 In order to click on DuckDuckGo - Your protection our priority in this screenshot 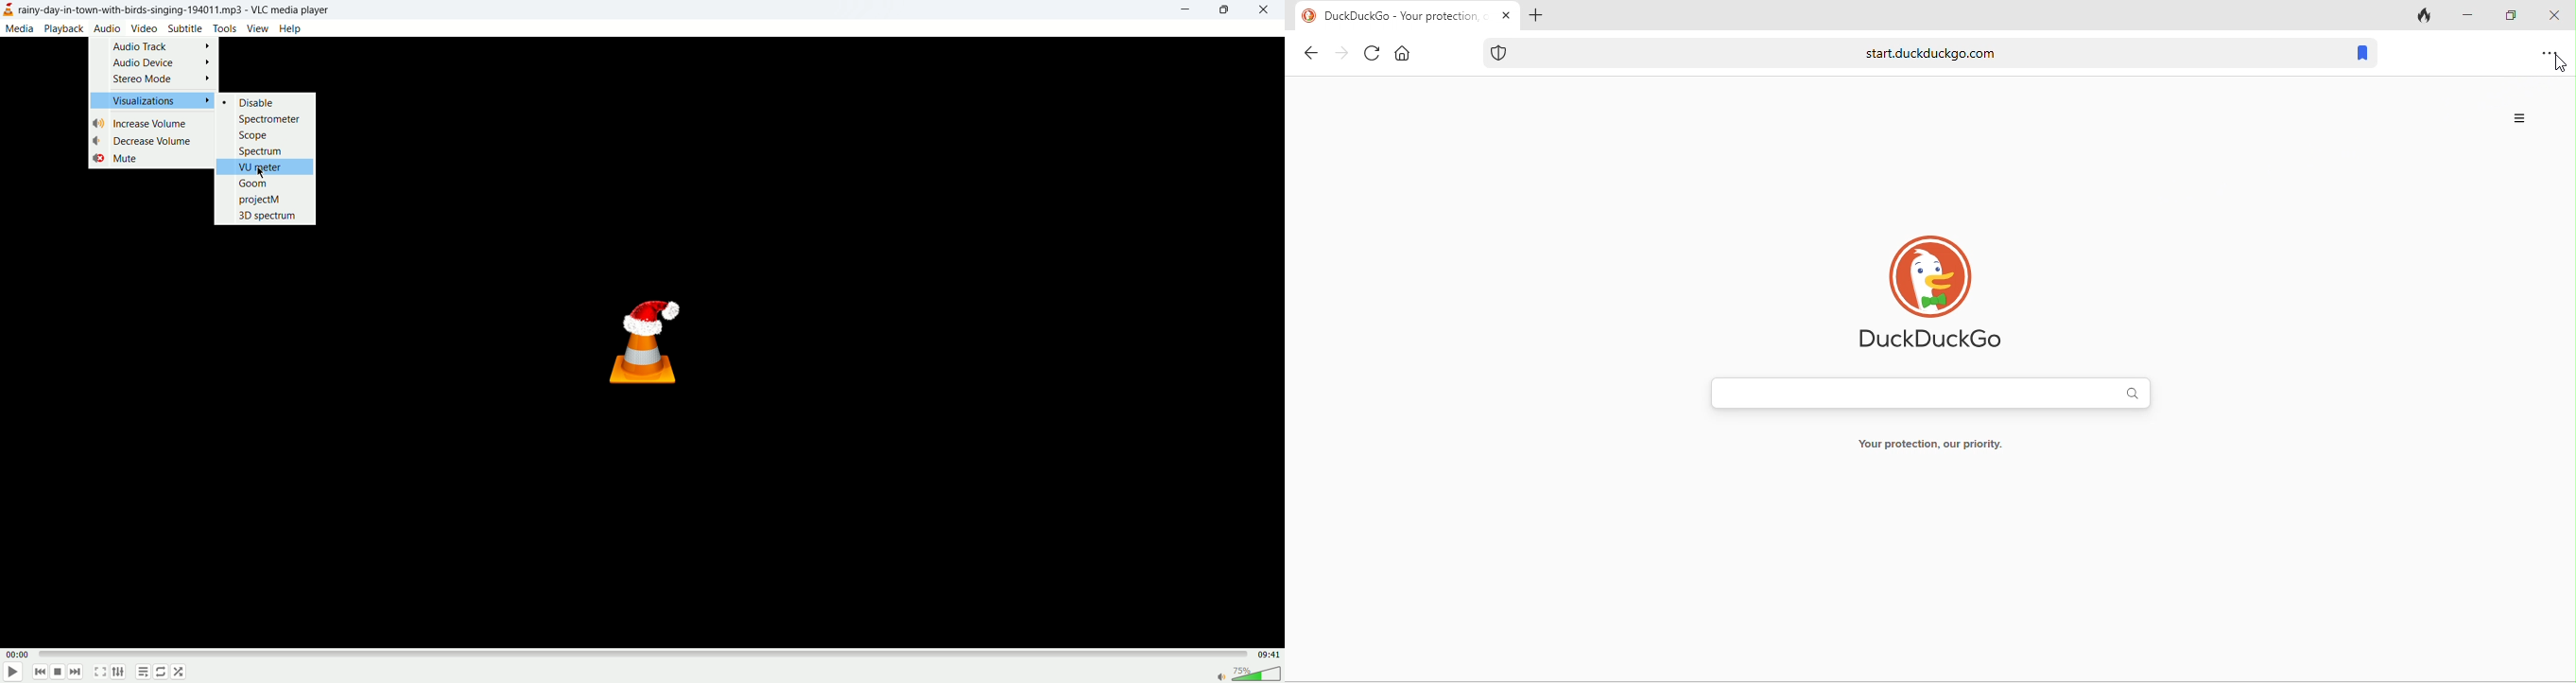, I will do `click(1401, 16)`.